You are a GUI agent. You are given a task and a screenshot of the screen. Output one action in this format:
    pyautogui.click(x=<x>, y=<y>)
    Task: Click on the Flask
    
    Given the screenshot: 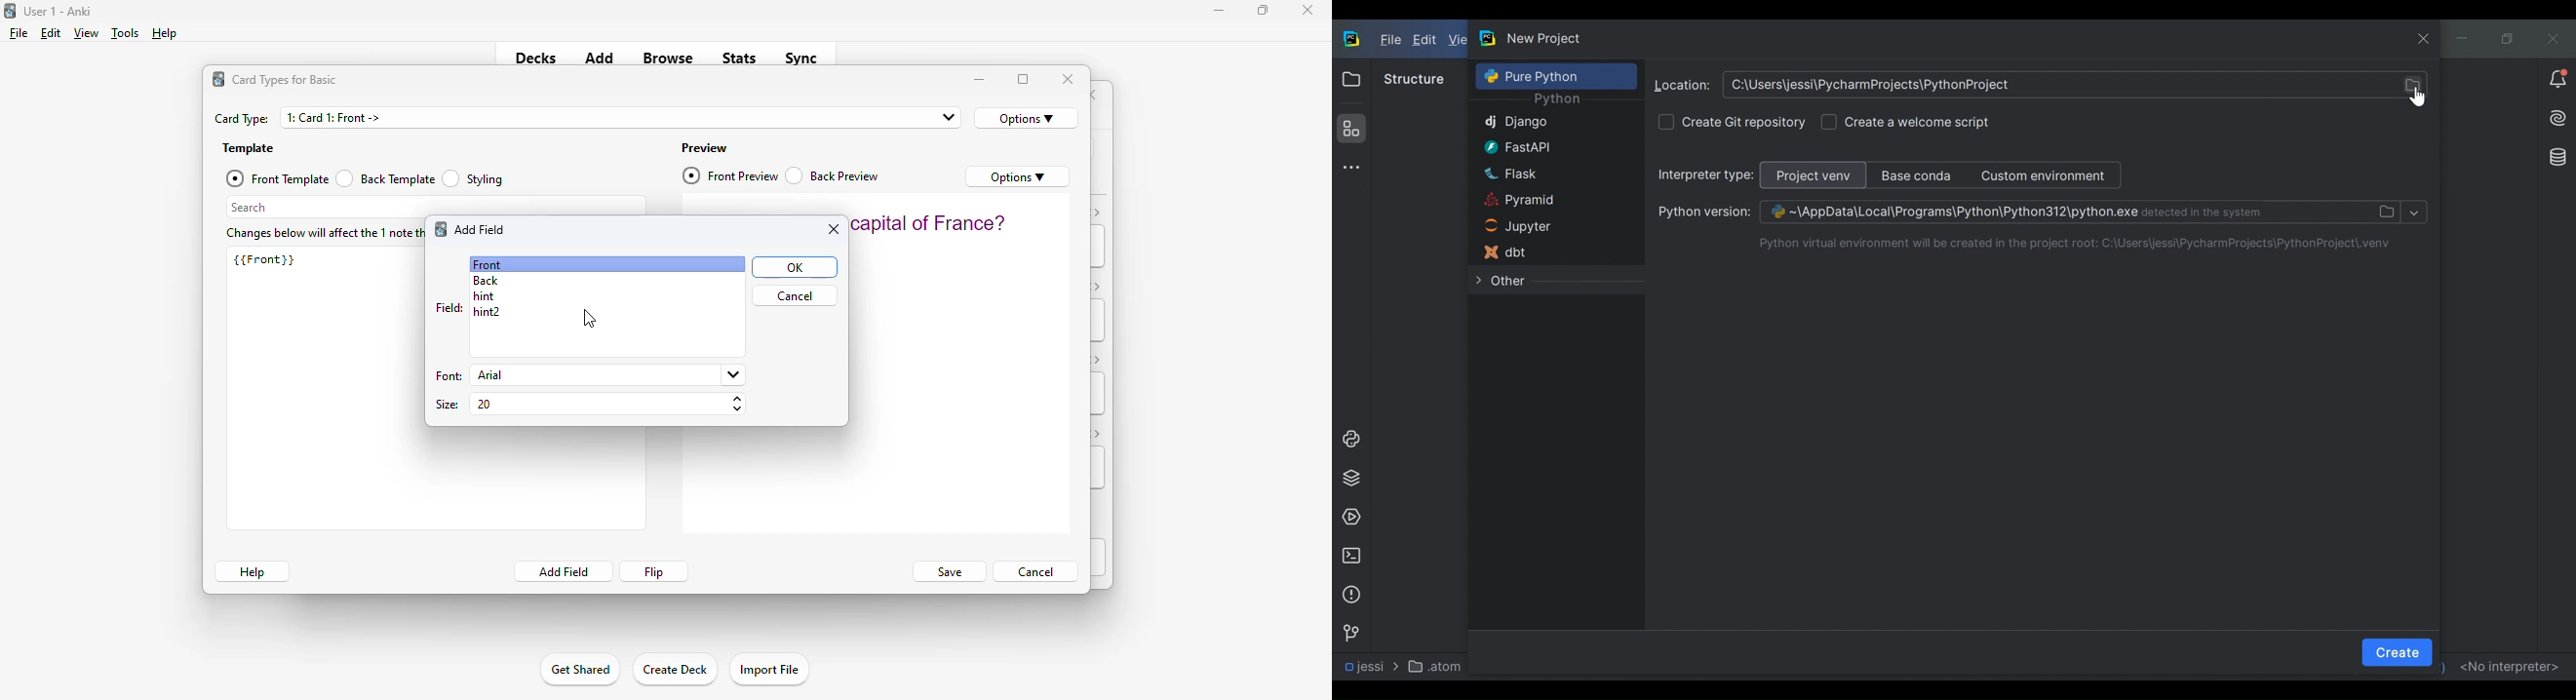 What is the action you would take?
    pyautogui.click(x=1543, y=173)
    